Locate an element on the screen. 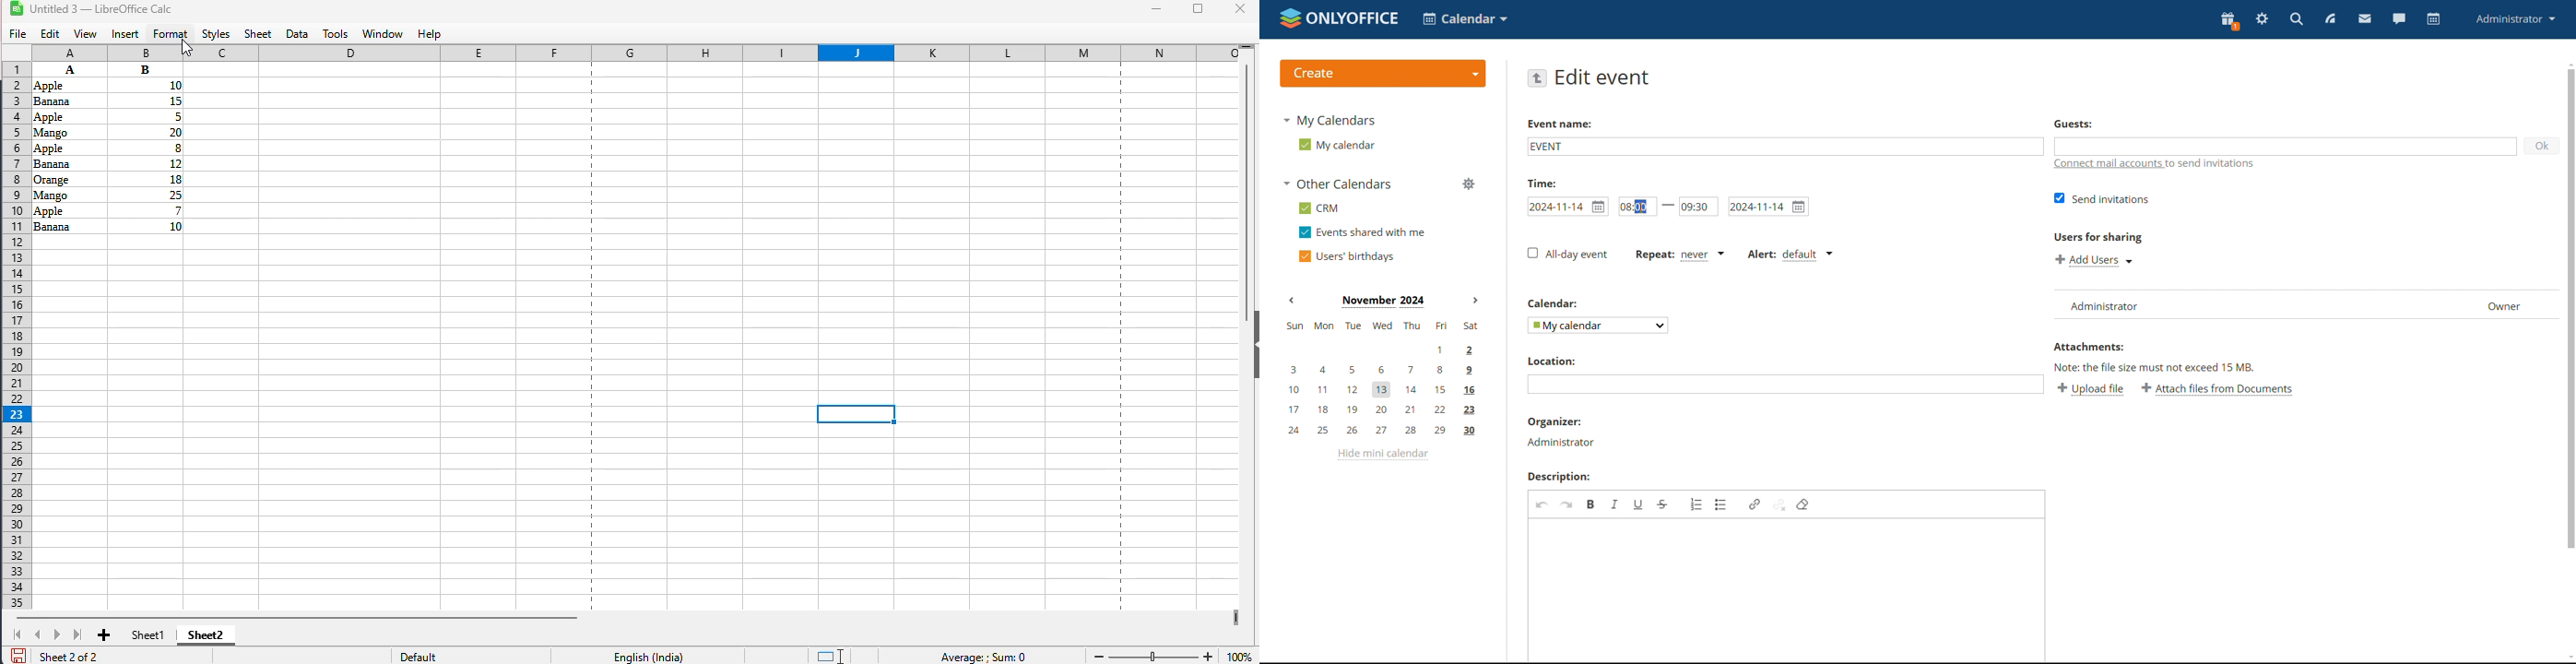   is located at coordinates (67, 148).